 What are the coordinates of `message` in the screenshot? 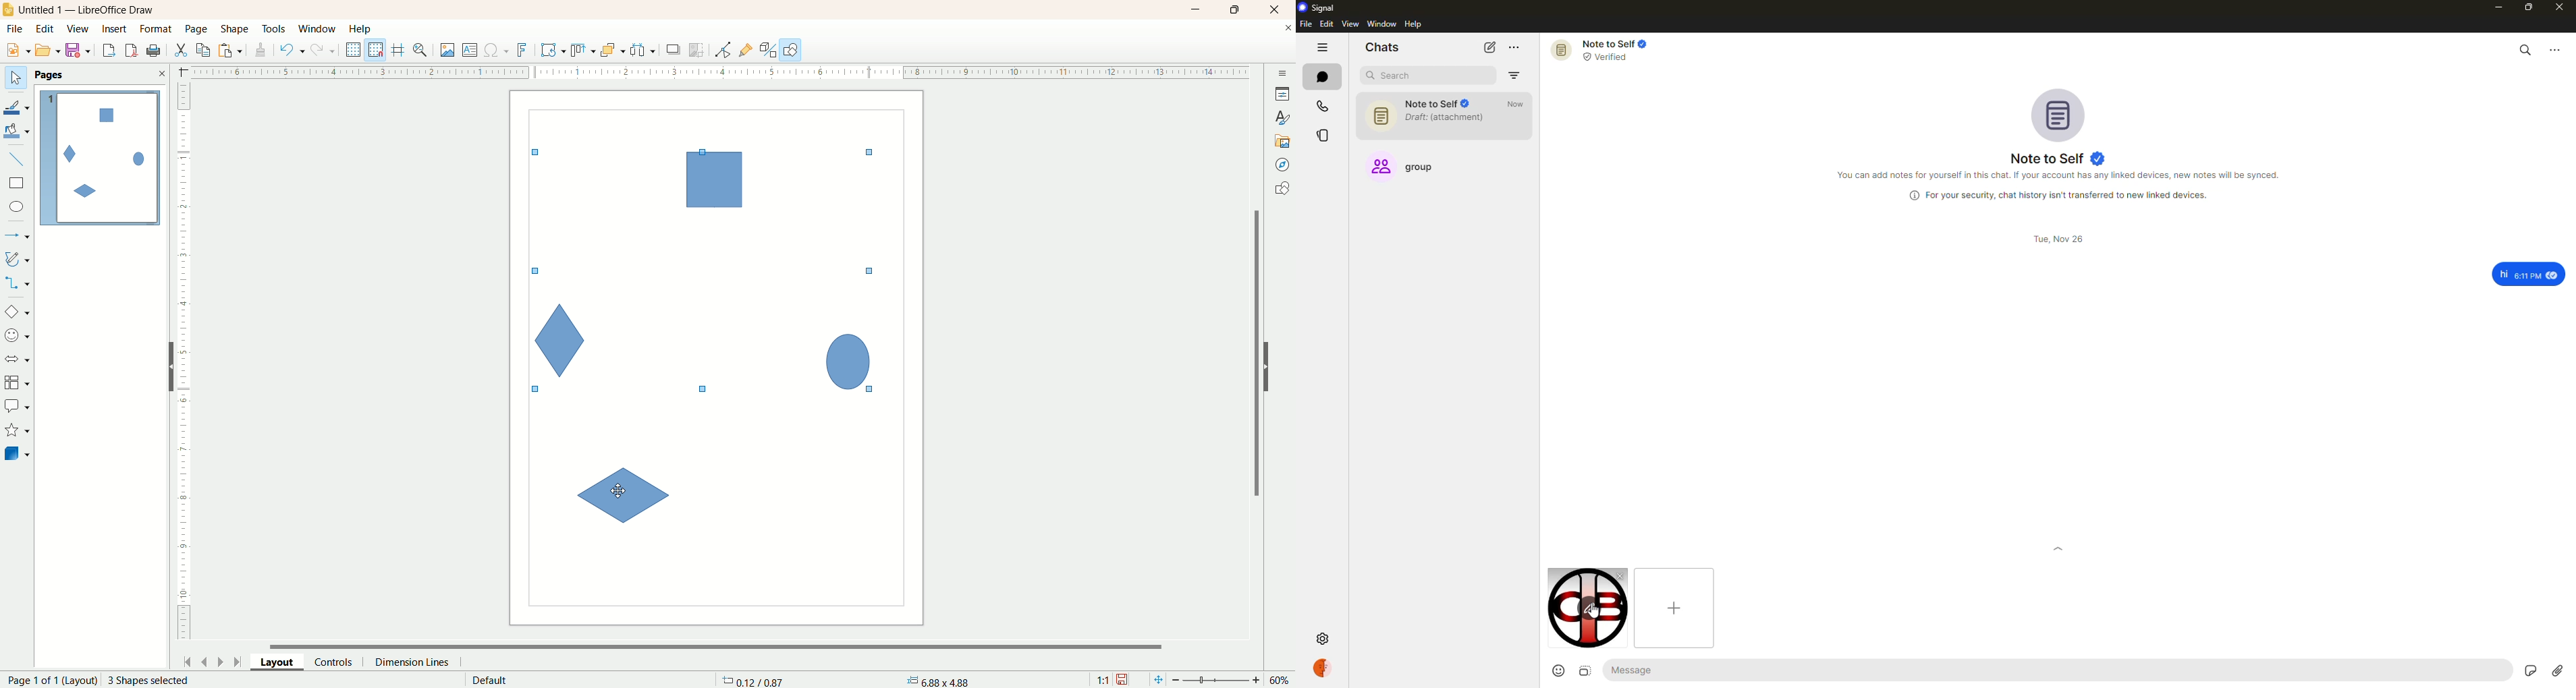 It's located at (2527, 275).